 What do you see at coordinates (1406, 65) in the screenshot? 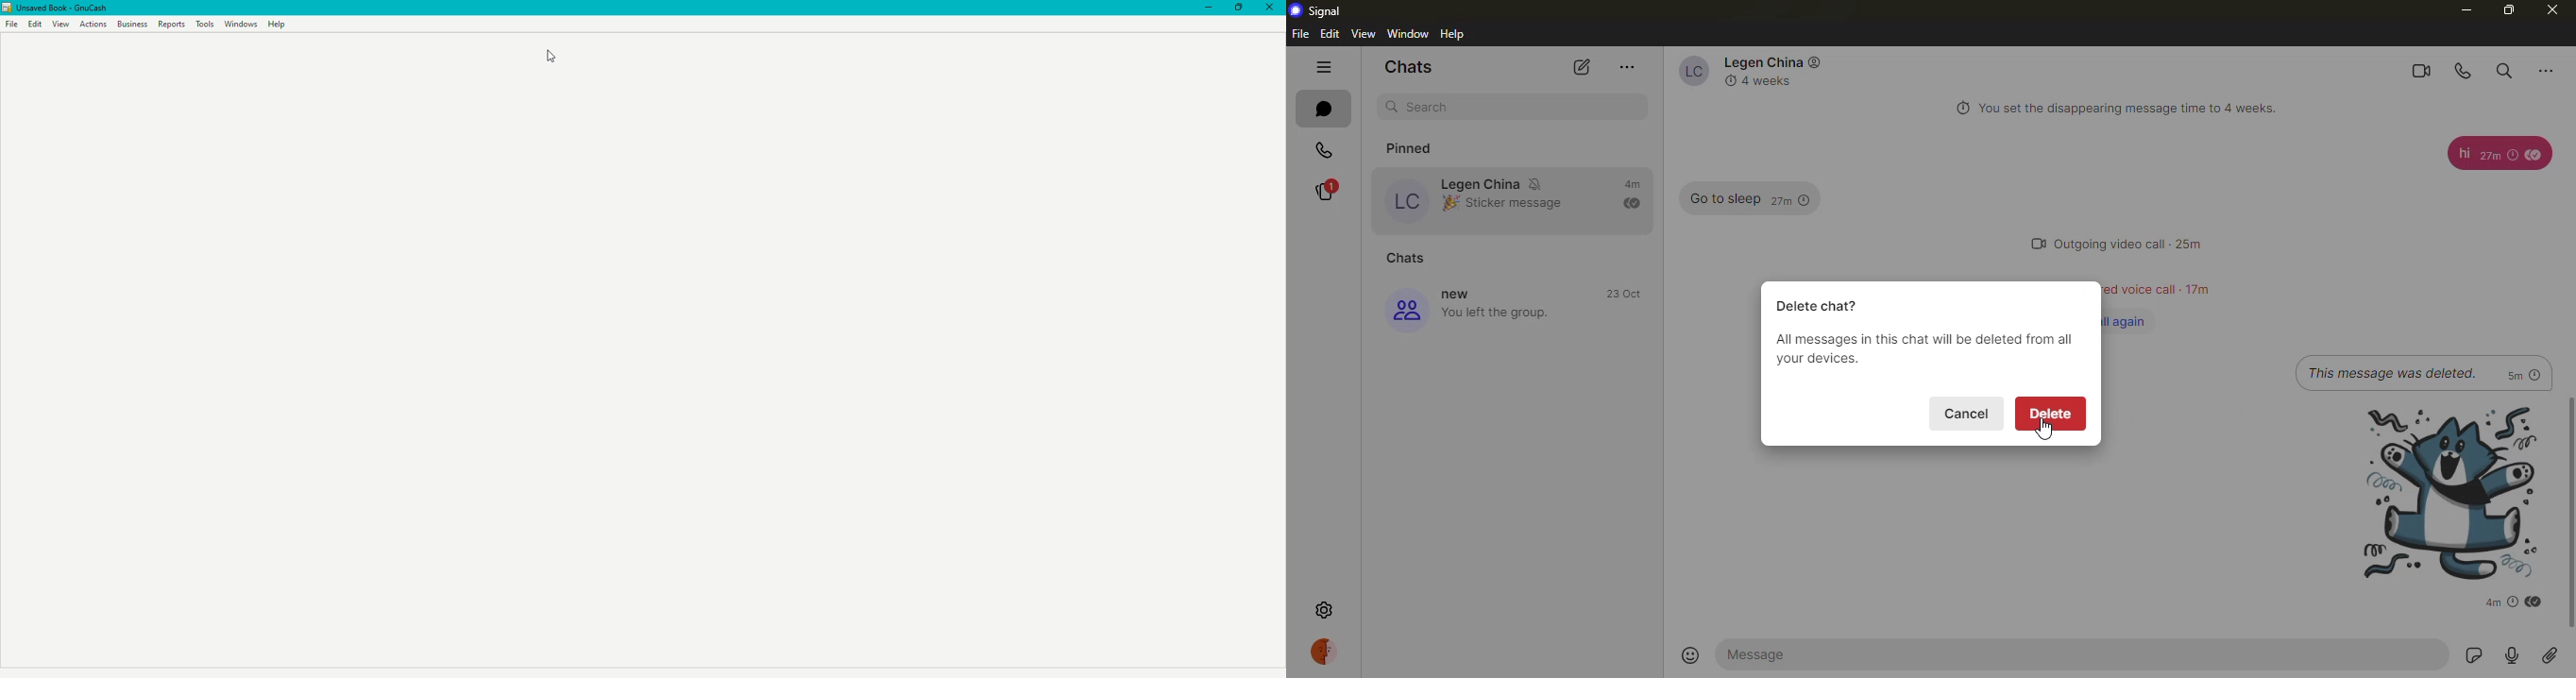
I see `chats` at bounding box center [1406, 65].